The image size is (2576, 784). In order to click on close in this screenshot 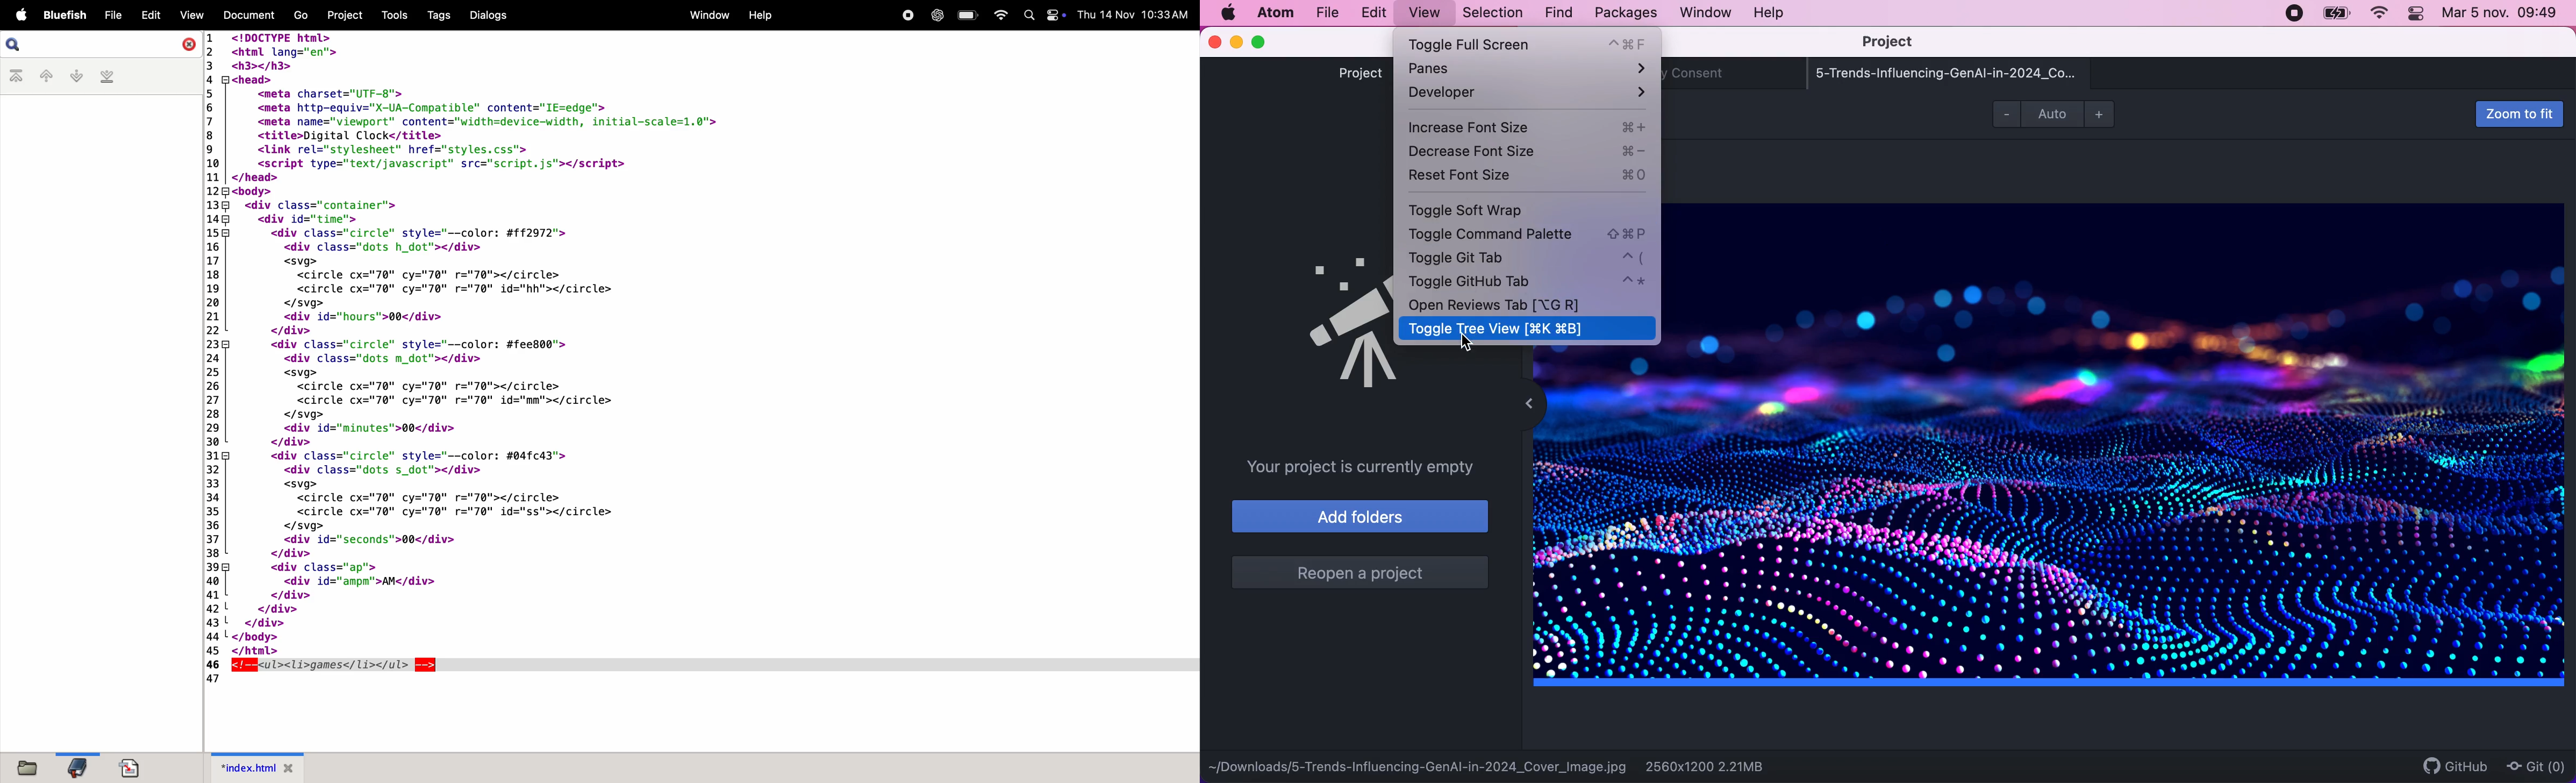, I will do `click(1214, 43)`.